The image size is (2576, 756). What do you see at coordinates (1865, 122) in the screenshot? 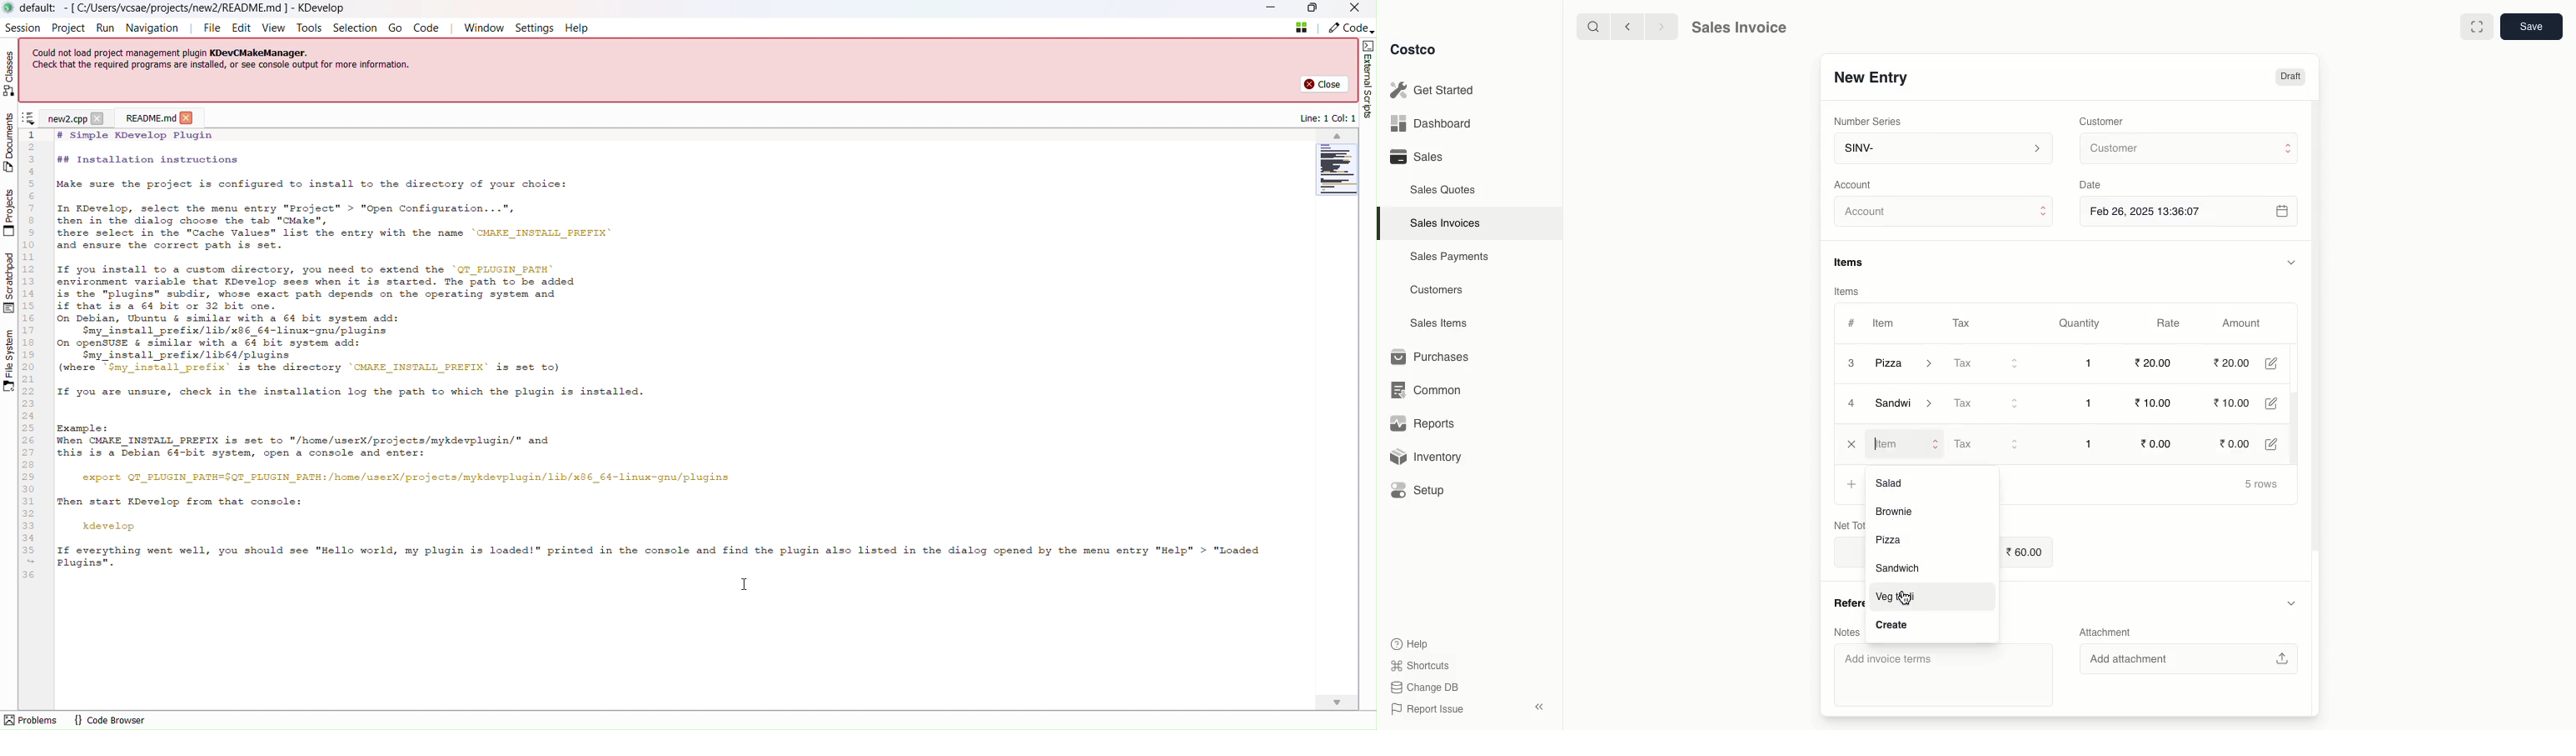
I see `‘Number Series` at bounding box center [1865, 122].